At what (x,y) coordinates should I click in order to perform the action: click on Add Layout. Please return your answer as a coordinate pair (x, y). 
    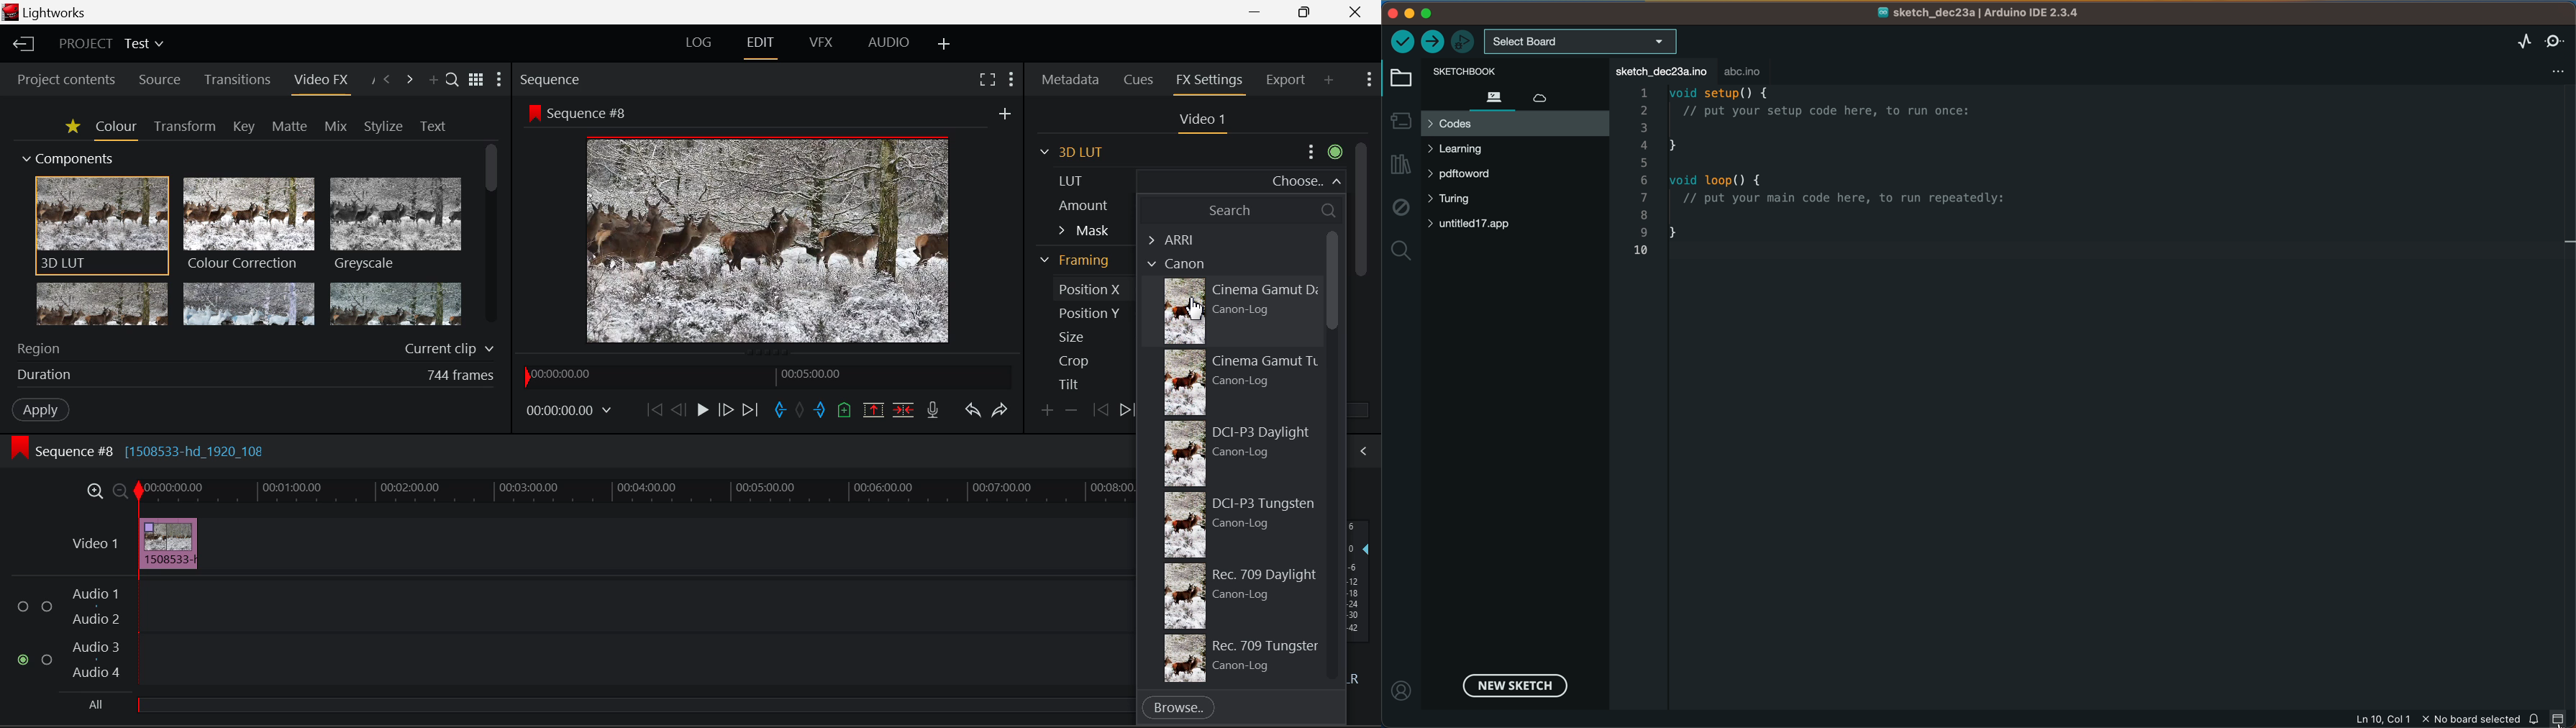
    Looking at the image, I should click on (942, 44).